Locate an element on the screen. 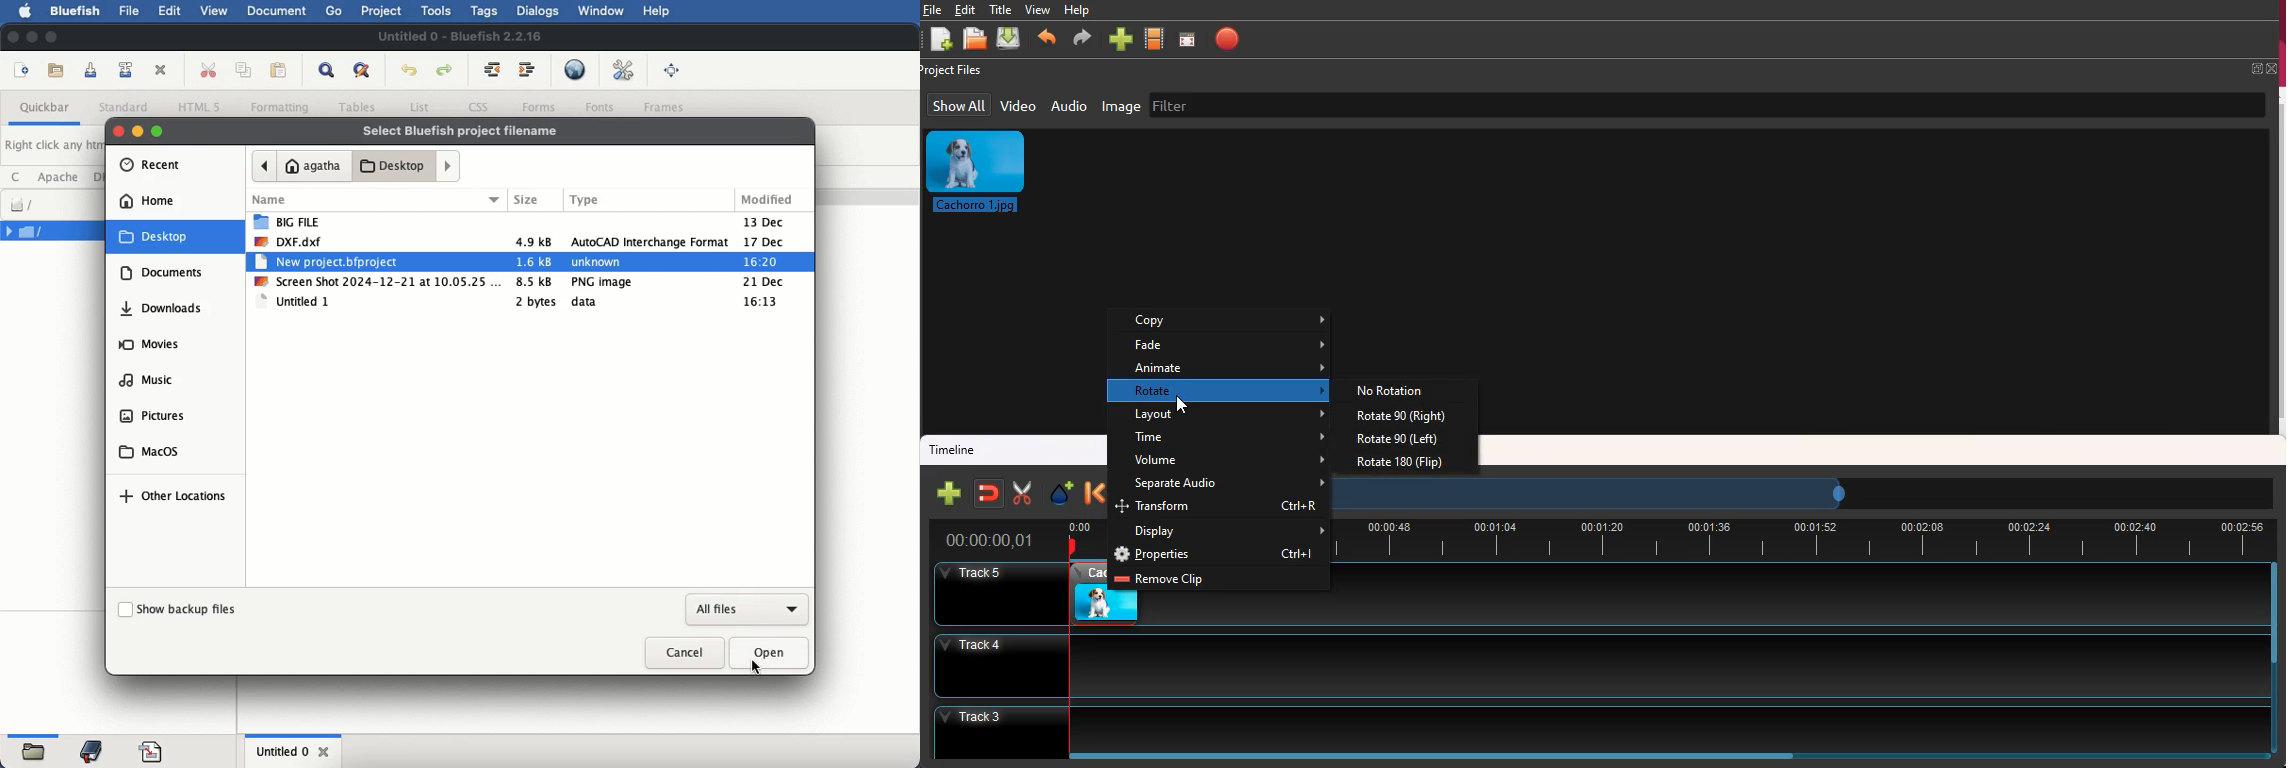 The width and height of the screenshot is (2296, 784). dialogs is located at coordinates (539, 10).